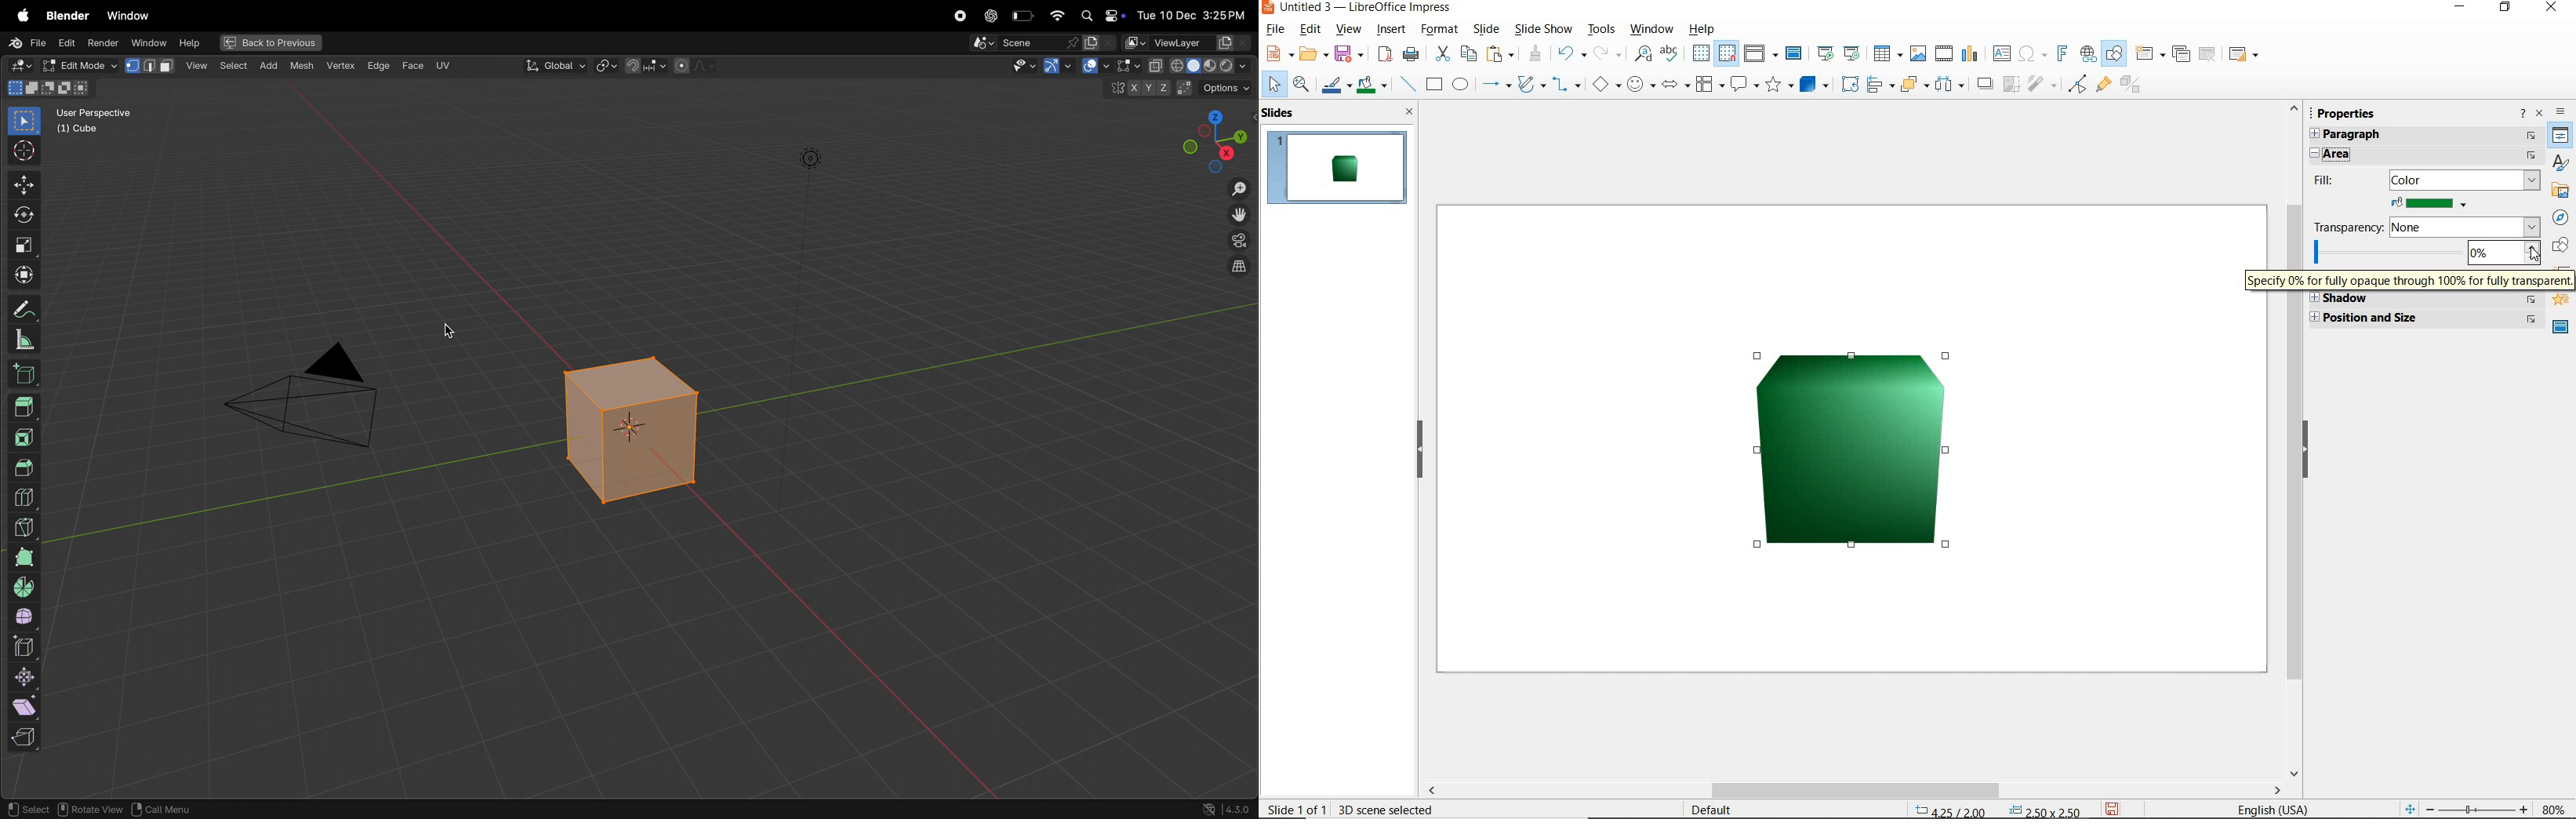 The width and height of the screenshot is (2576, 840). Describe the element at coordinates (1918, 54) in the screenshot. I see `insert image` at that location.